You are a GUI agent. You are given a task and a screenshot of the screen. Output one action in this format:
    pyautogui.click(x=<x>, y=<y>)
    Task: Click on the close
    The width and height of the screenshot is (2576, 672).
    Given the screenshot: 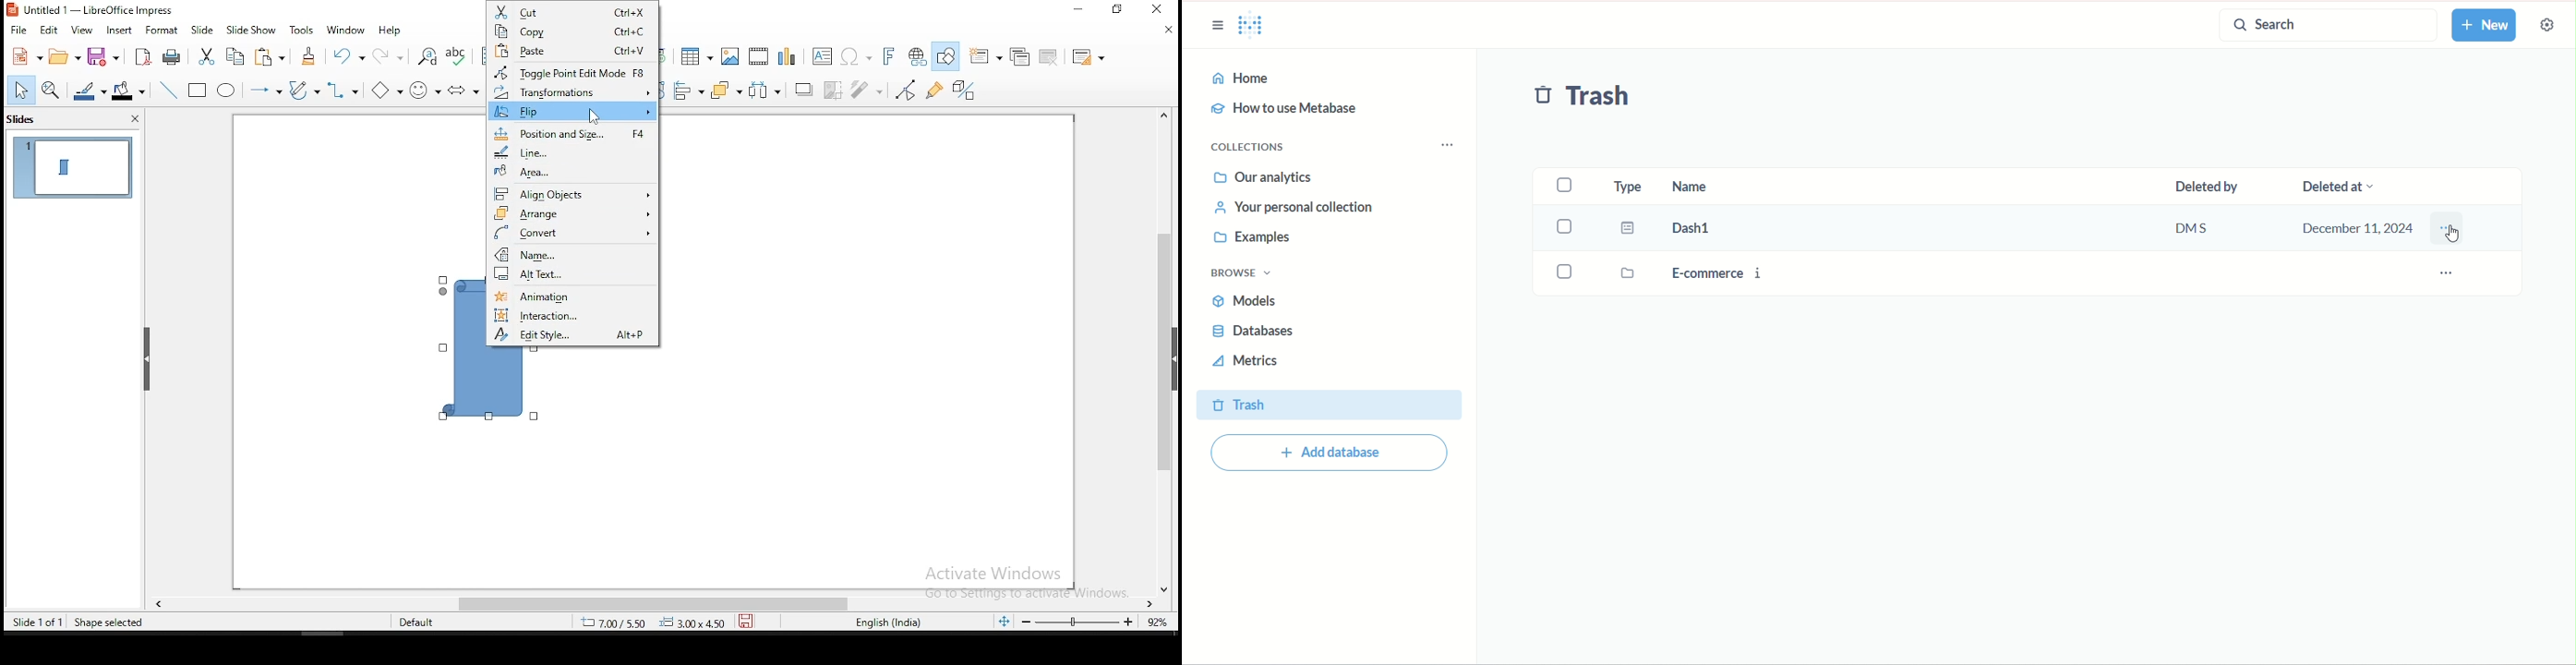 What is the action you would take?
    pyautogui.click(x=1165, y=31)
    